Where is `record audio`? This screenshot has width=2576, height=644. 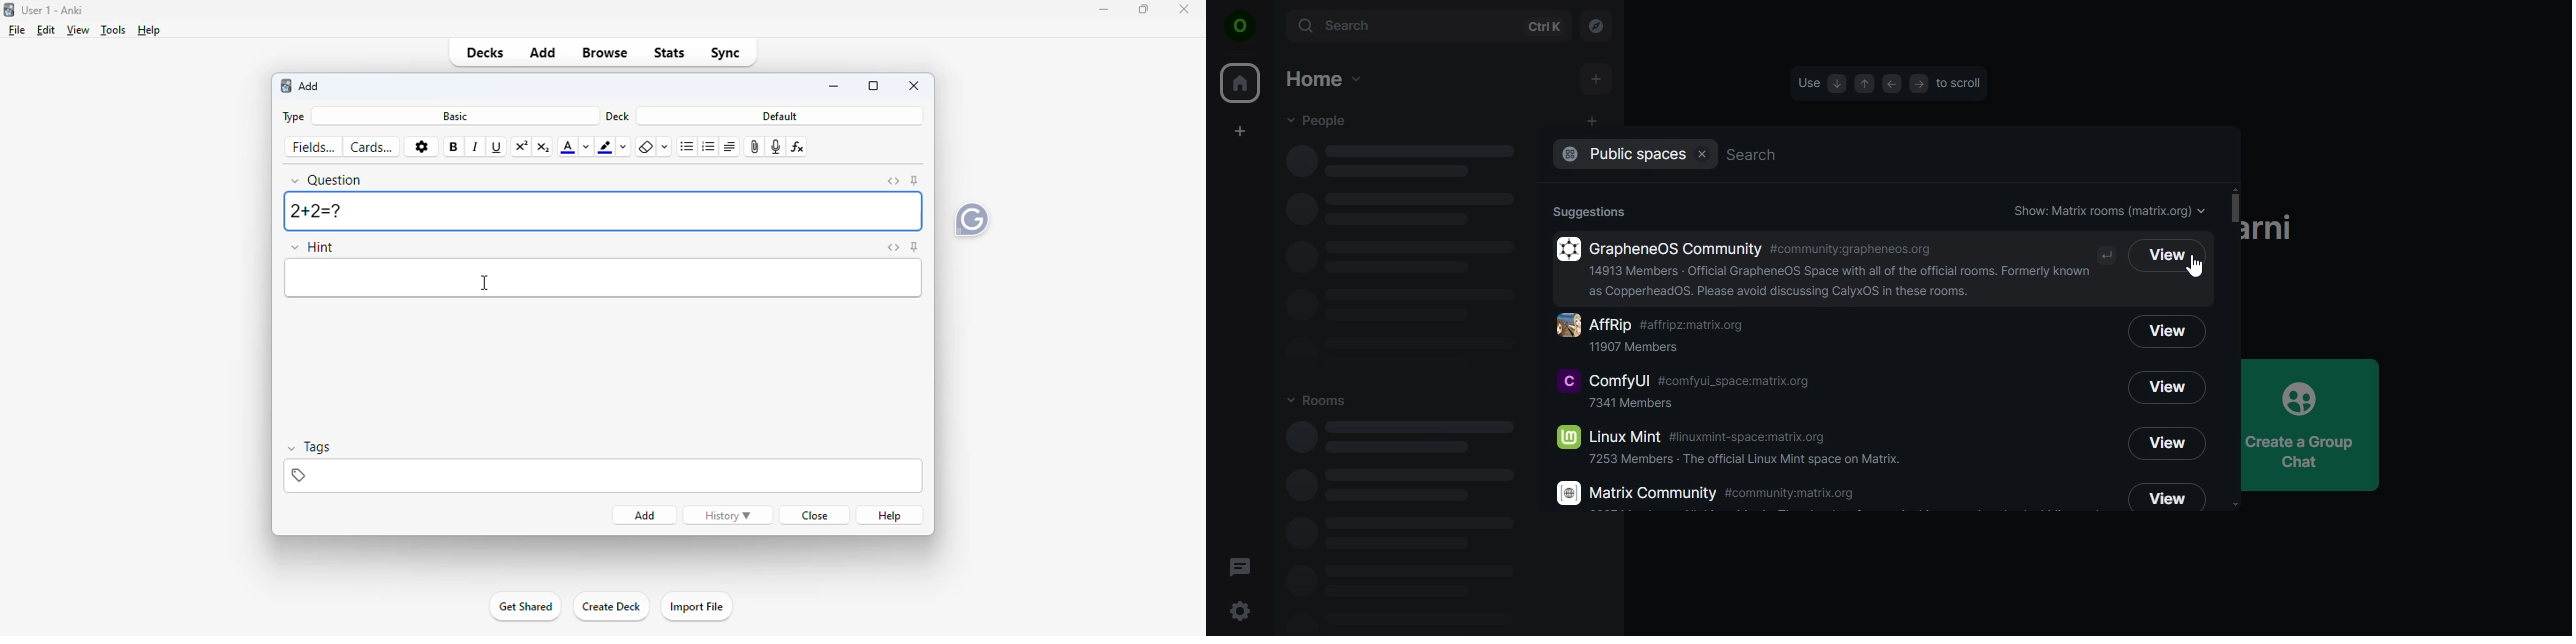
record audio is located at coordinates (776, 147).